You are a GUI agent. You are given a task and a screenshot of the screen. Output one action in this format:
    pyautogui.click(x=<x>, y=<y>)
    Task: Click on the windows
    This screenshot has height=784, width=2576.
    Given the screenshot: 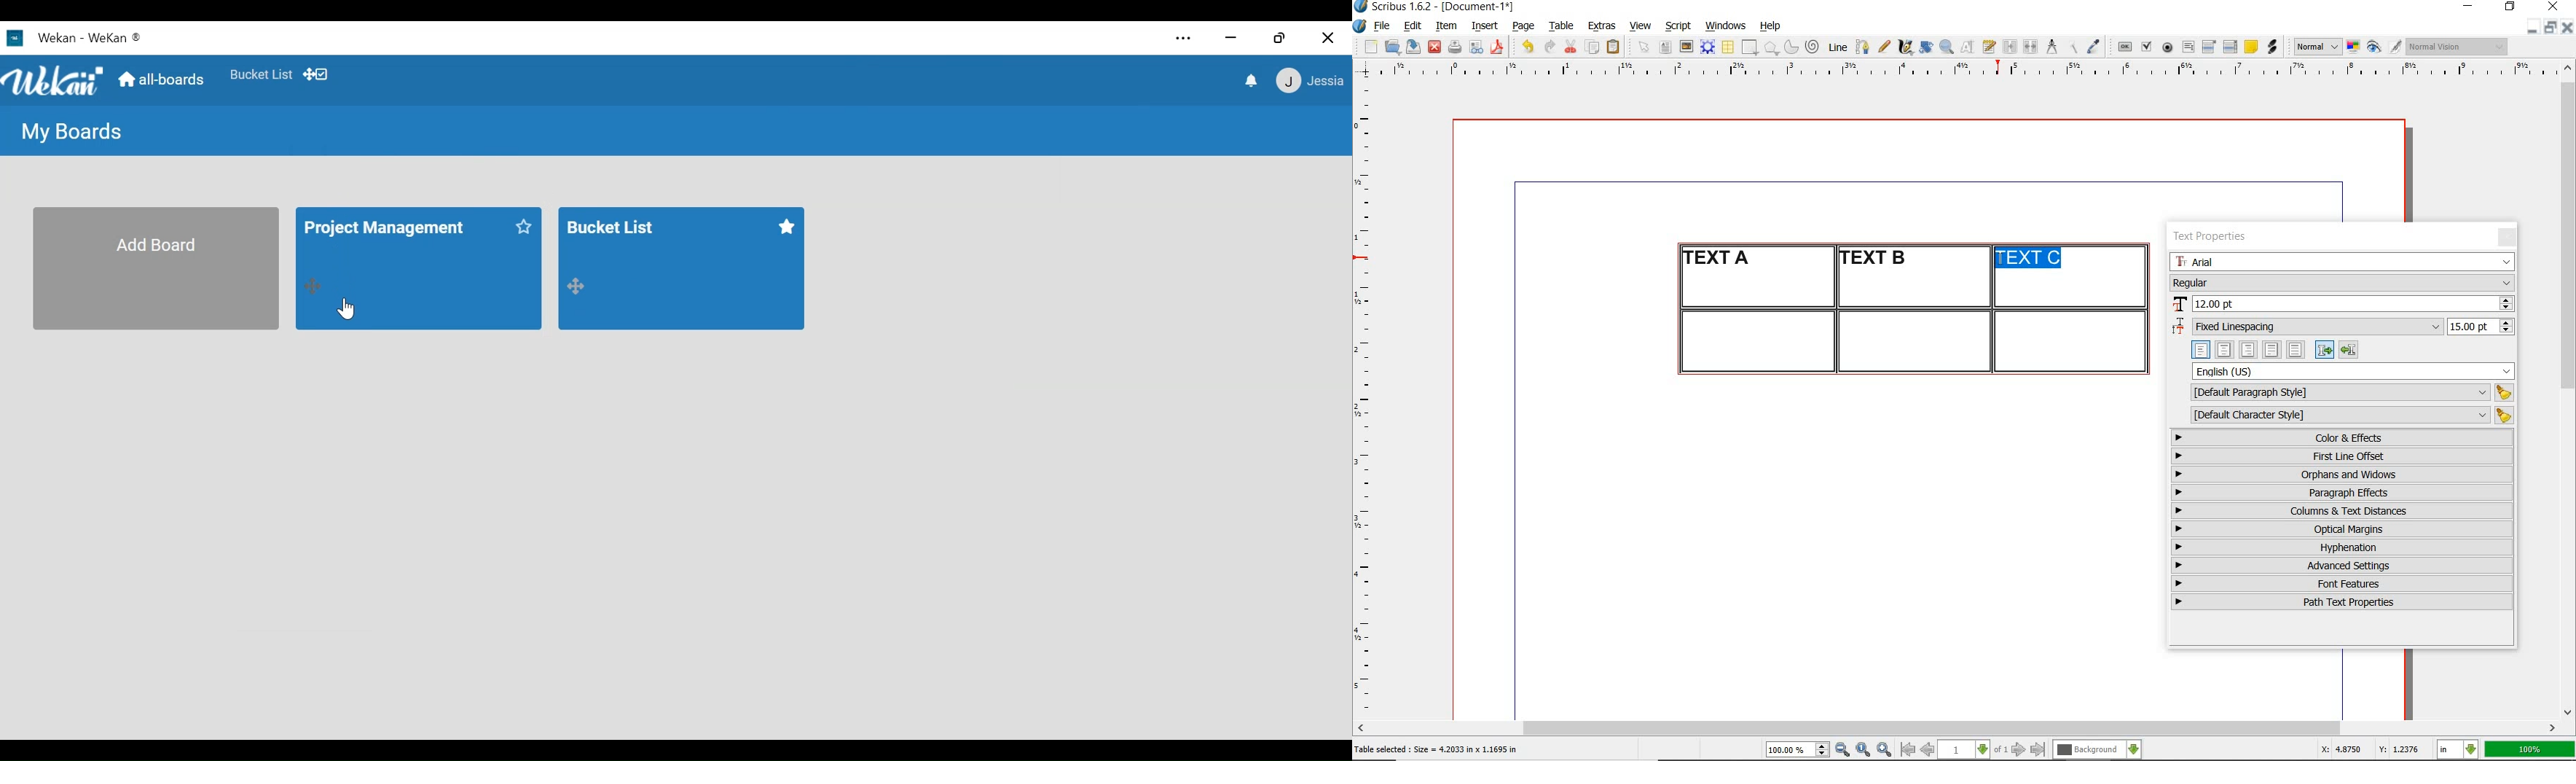 What is the action you would take?
    pyautogui.click(x=1727, y=26)
    